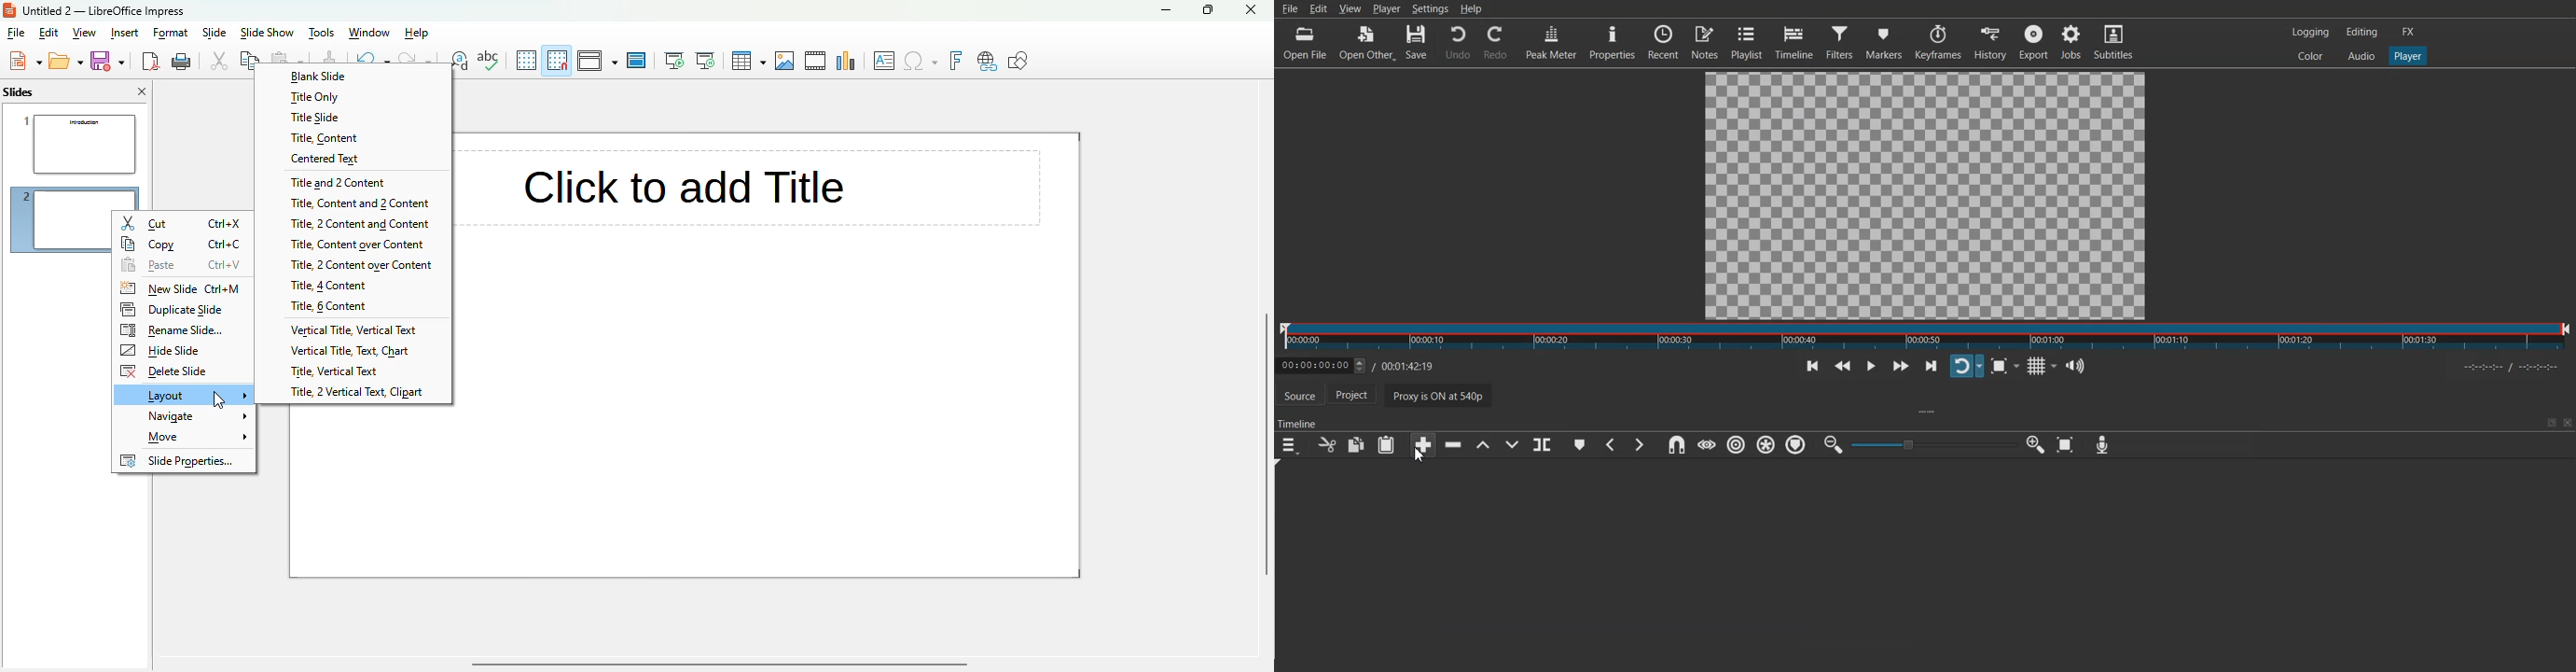 The width and height of the screenshot is (2576, 672). I want to click on Properties, so click(1612, 41).